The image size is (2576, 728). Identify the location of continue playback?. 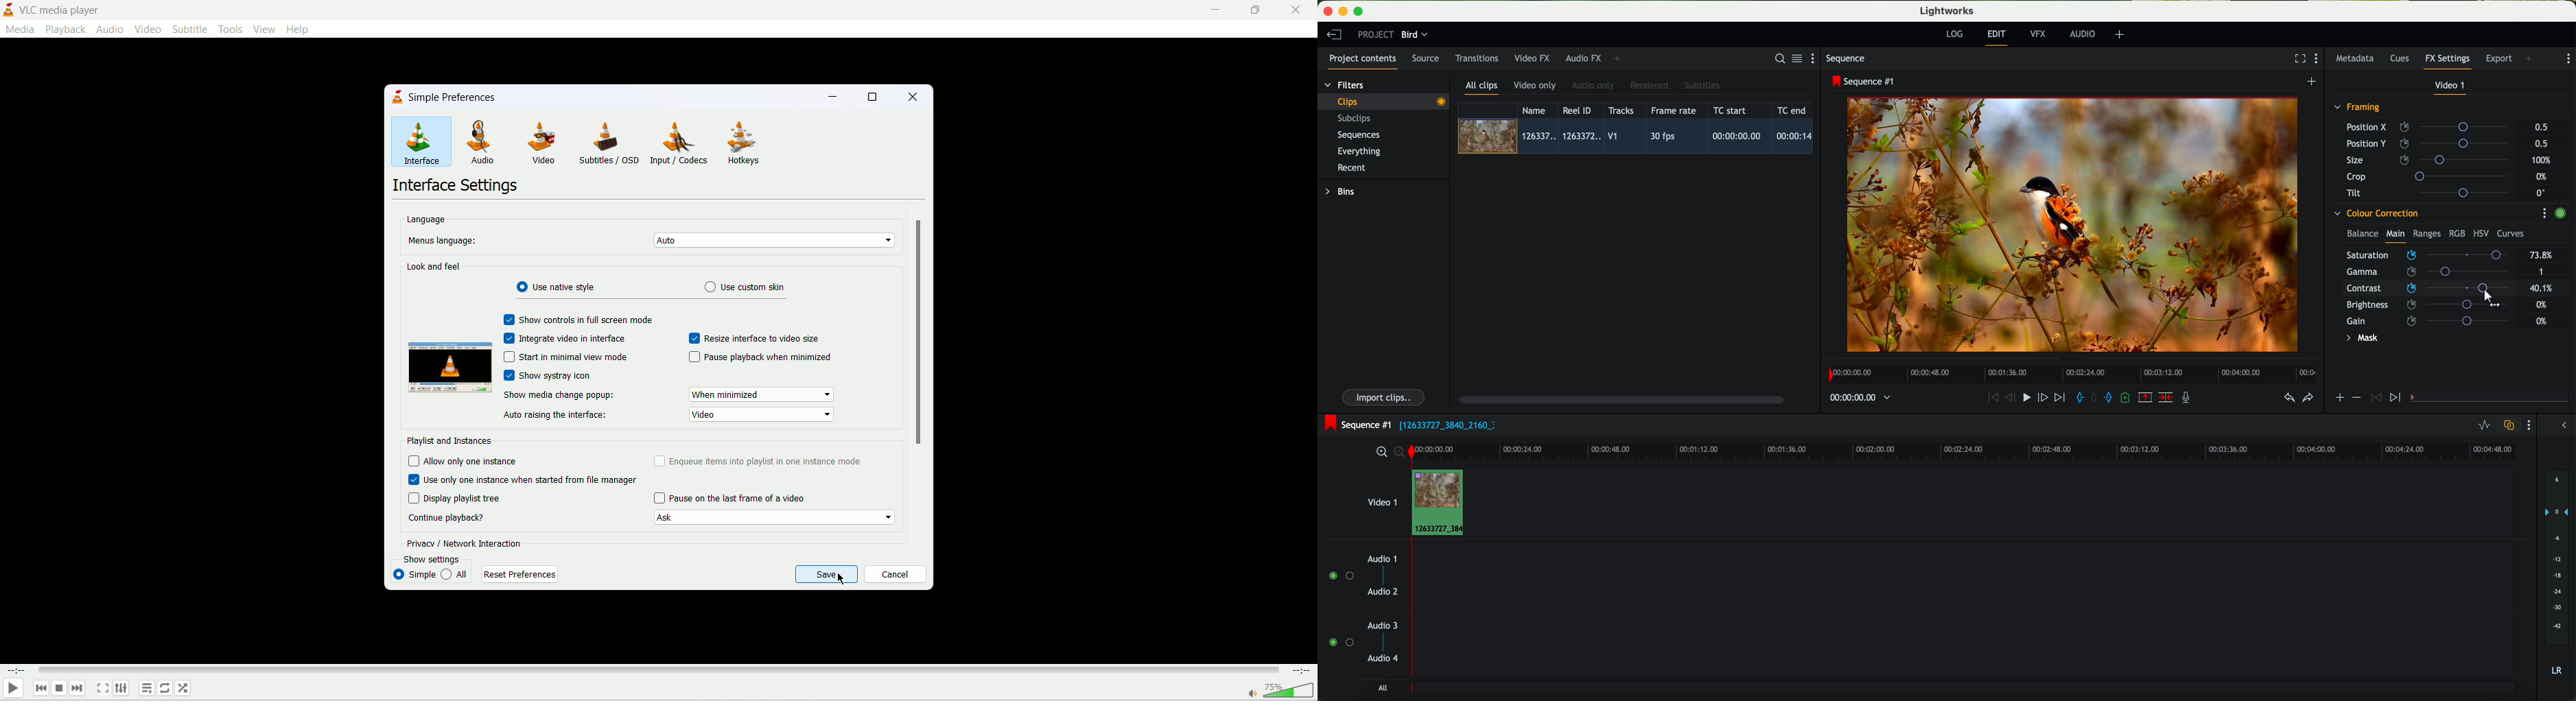
(446, 517).